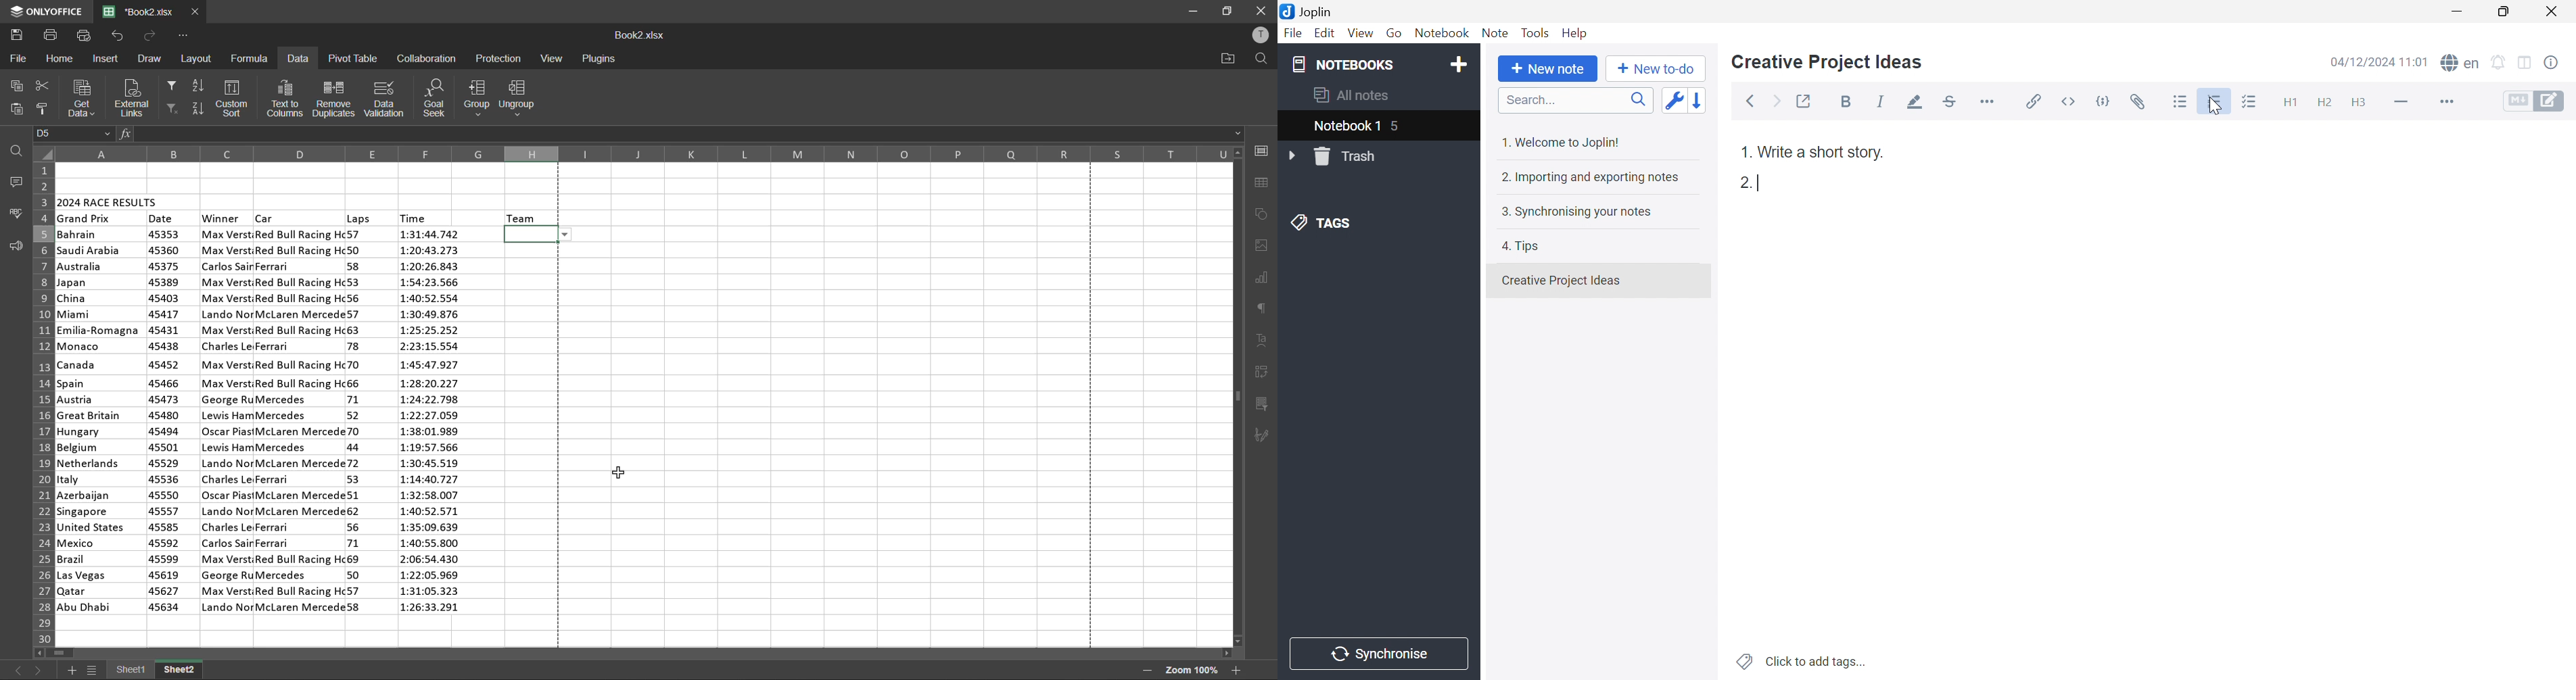 Image resolution: width=2576 pixels, height=700 pixels. What do you see at coordinates (1326, 35) in the screenshot?
I see `Edit` at bounding box center [1326, 35].